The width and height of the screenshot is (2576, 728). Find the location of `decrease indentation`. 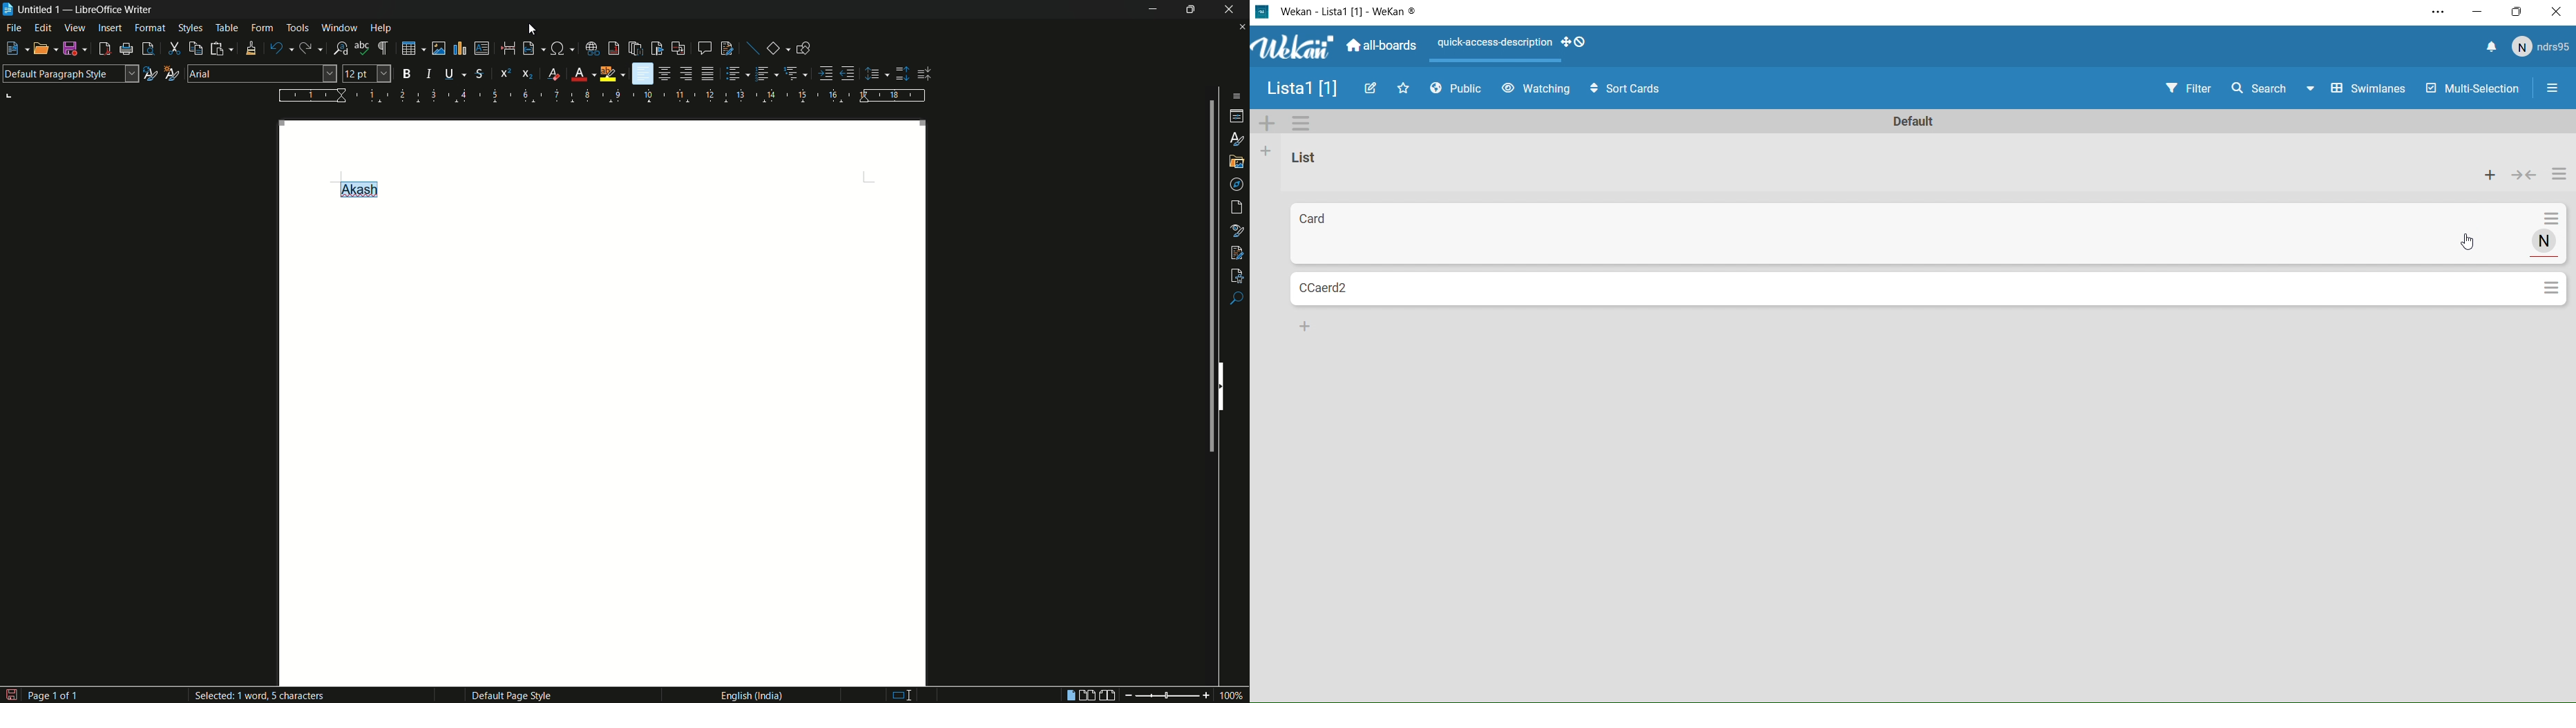

decrease indentation is located at coordinates (848, 73).